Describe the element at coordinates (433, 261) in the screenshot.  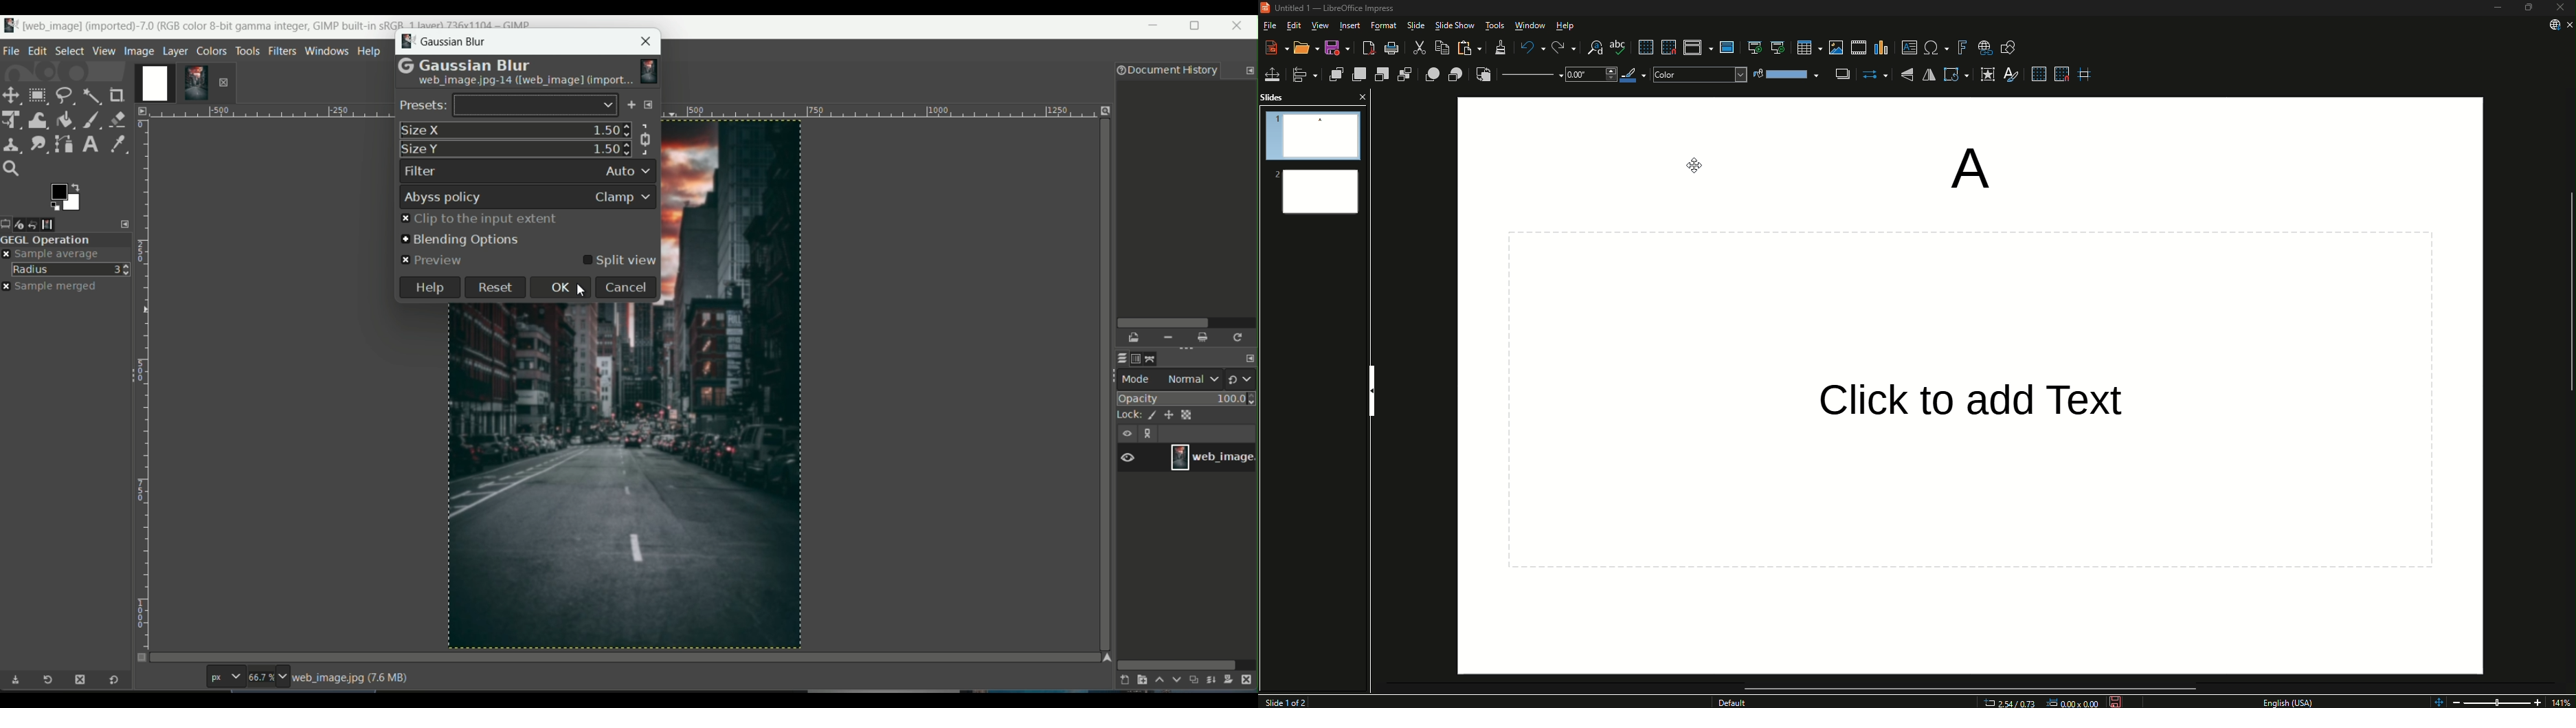
I see `preview` at that location.